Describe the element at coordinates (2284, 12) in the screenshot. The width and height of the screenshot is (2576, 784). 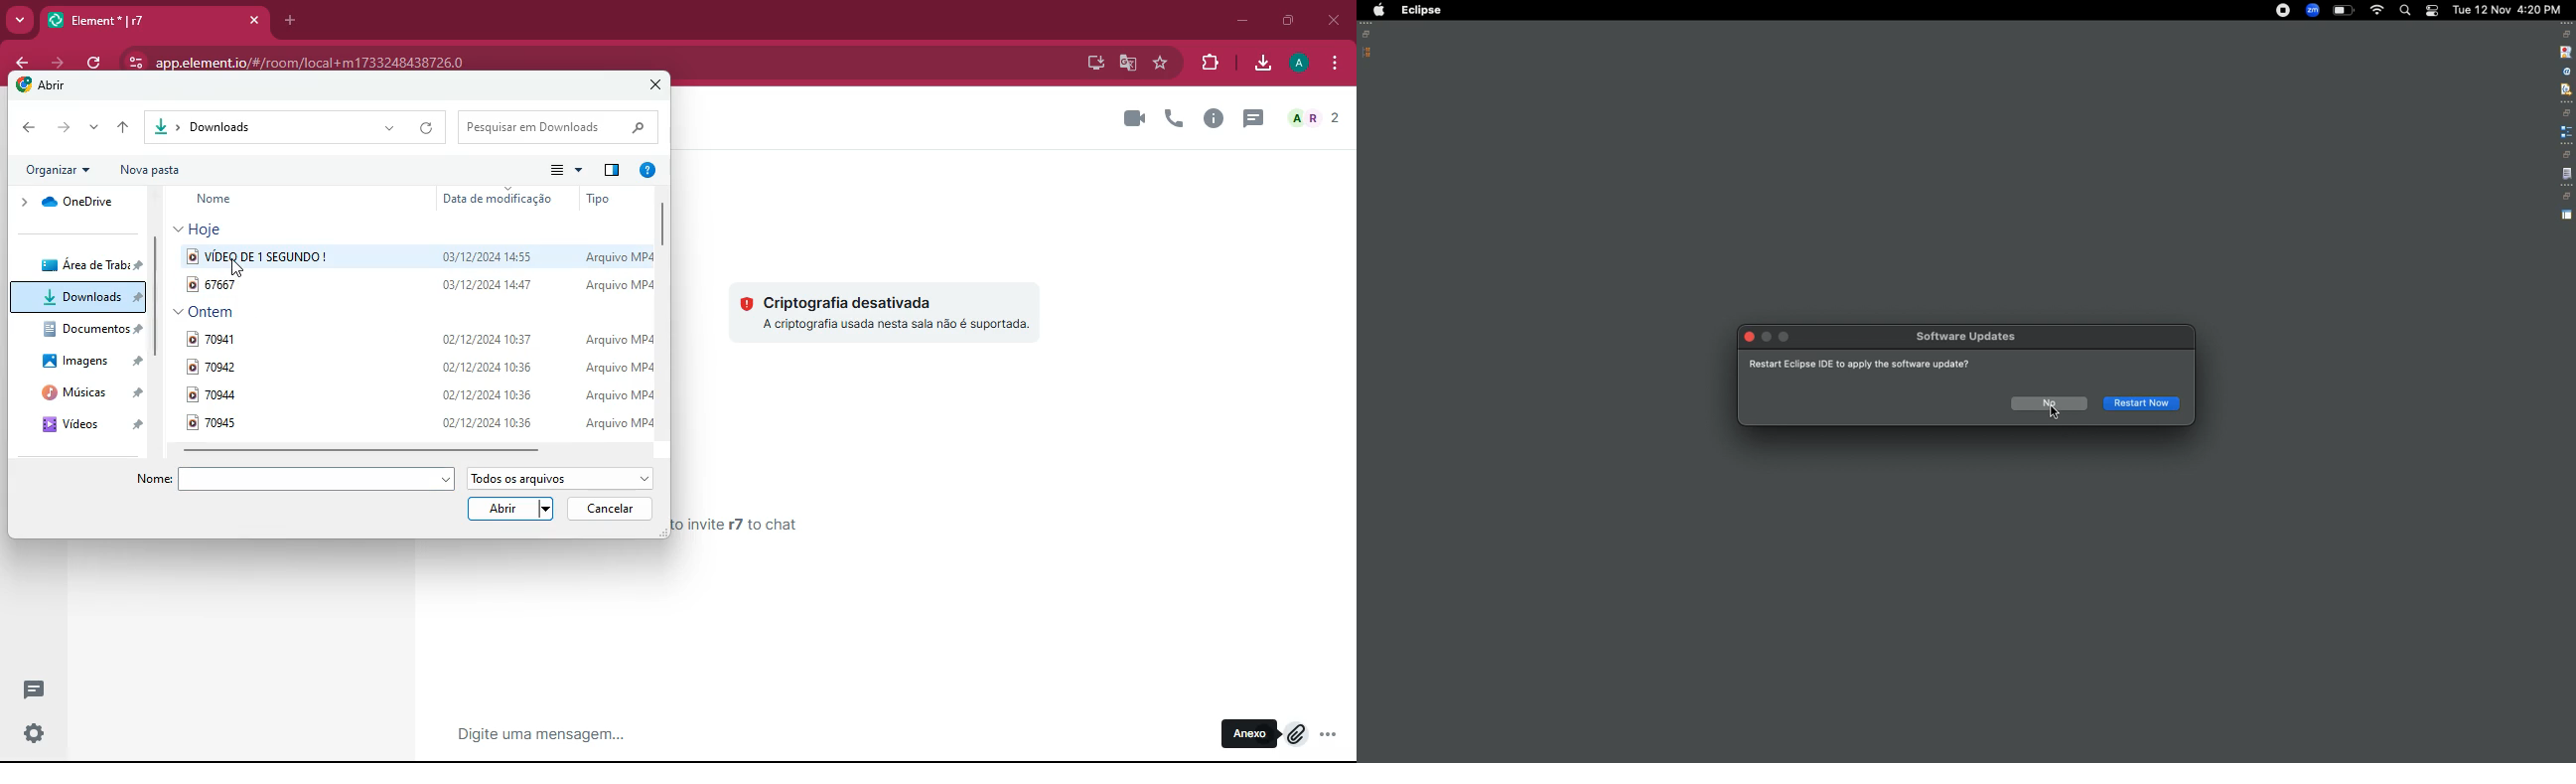
I see `Recording` at that location.